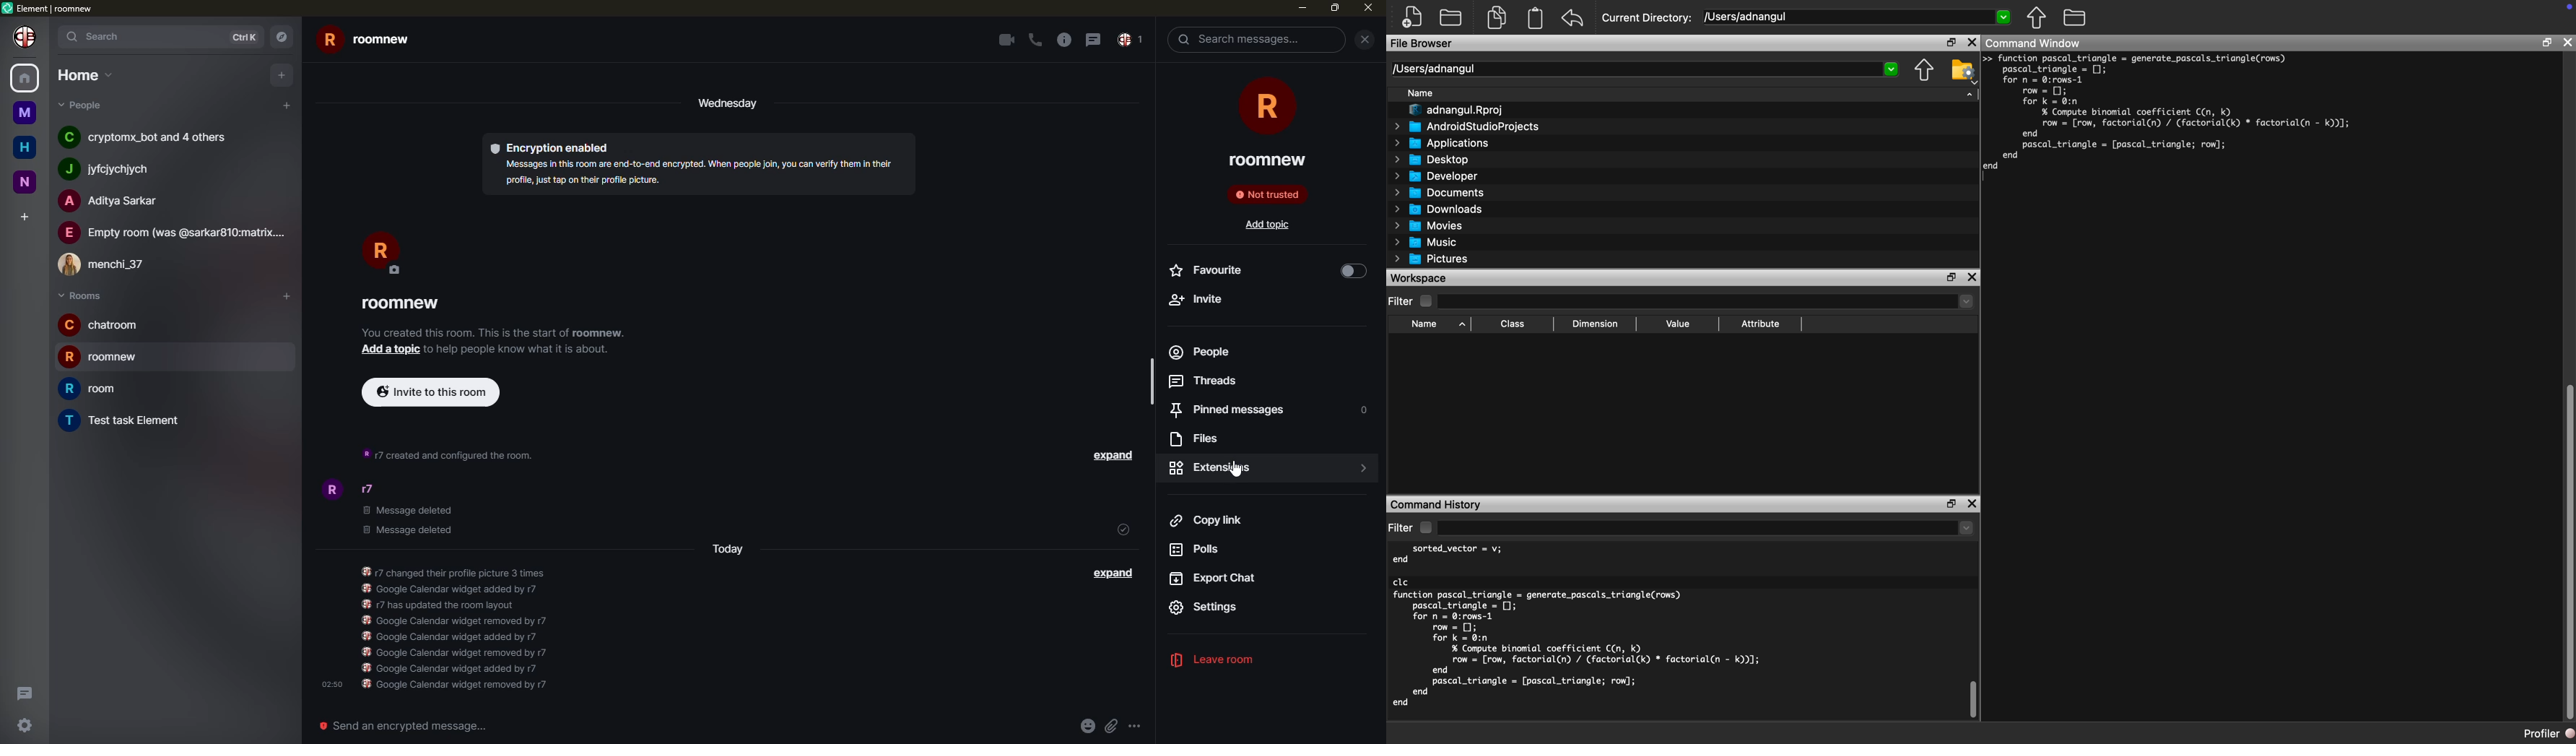 The height and width of the screenshot is (756, 2576). Describe the element at coordinates (722, 102) in the screenshot. I see `day` at that location.